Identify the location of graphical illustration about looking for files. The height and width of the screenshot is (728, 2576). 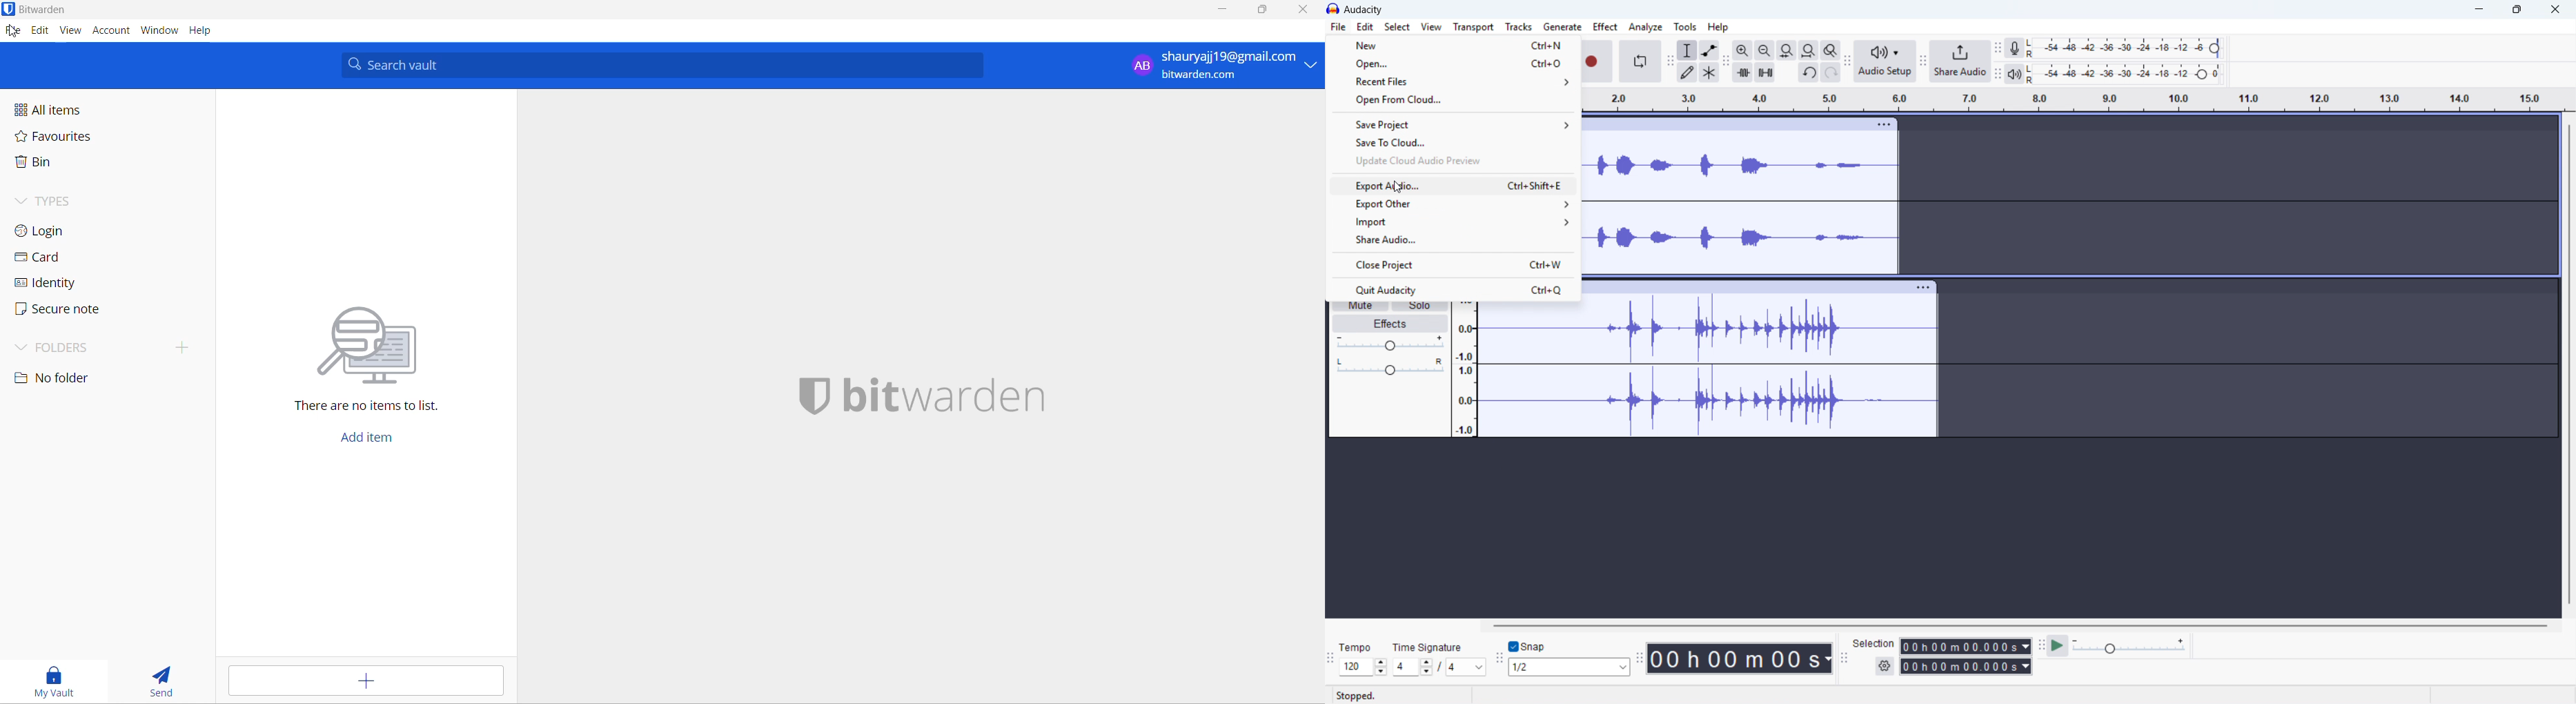
(375, 346).